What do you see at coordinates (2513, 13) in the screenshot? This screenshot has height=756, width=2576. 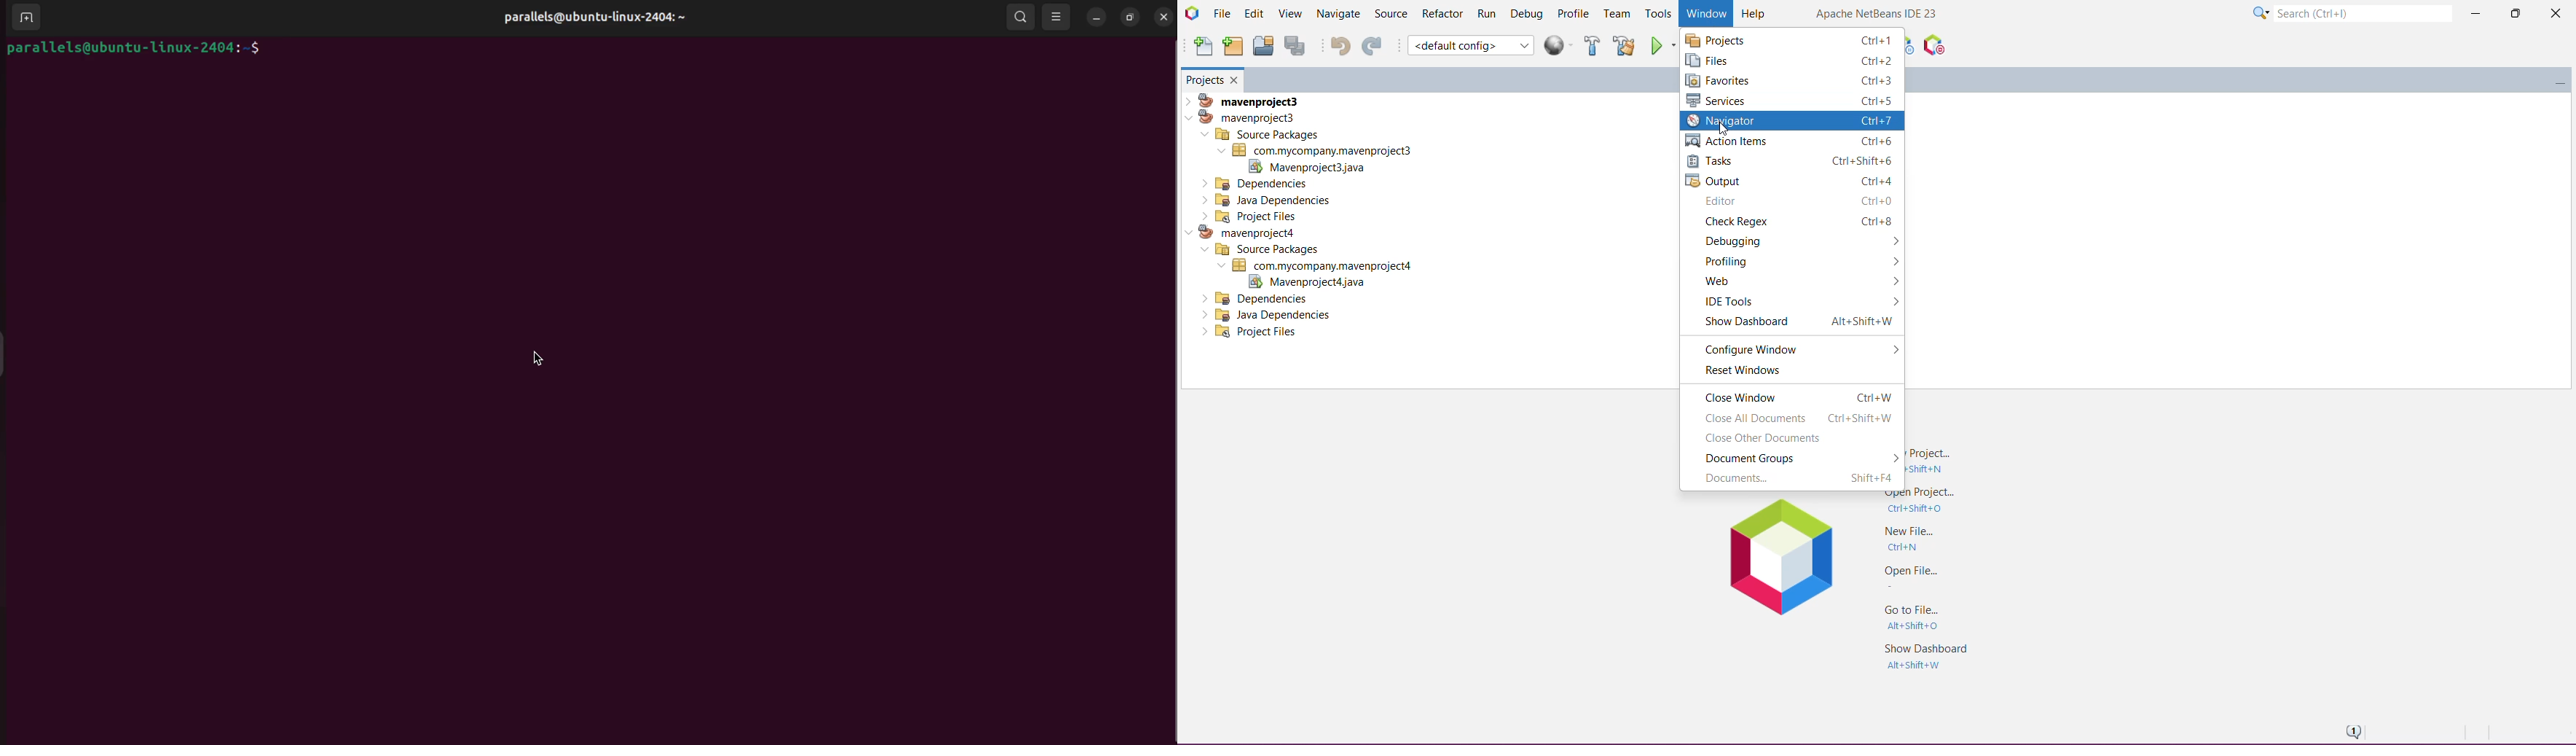 I see `Restore Down` at bounding box center [2513, 13].